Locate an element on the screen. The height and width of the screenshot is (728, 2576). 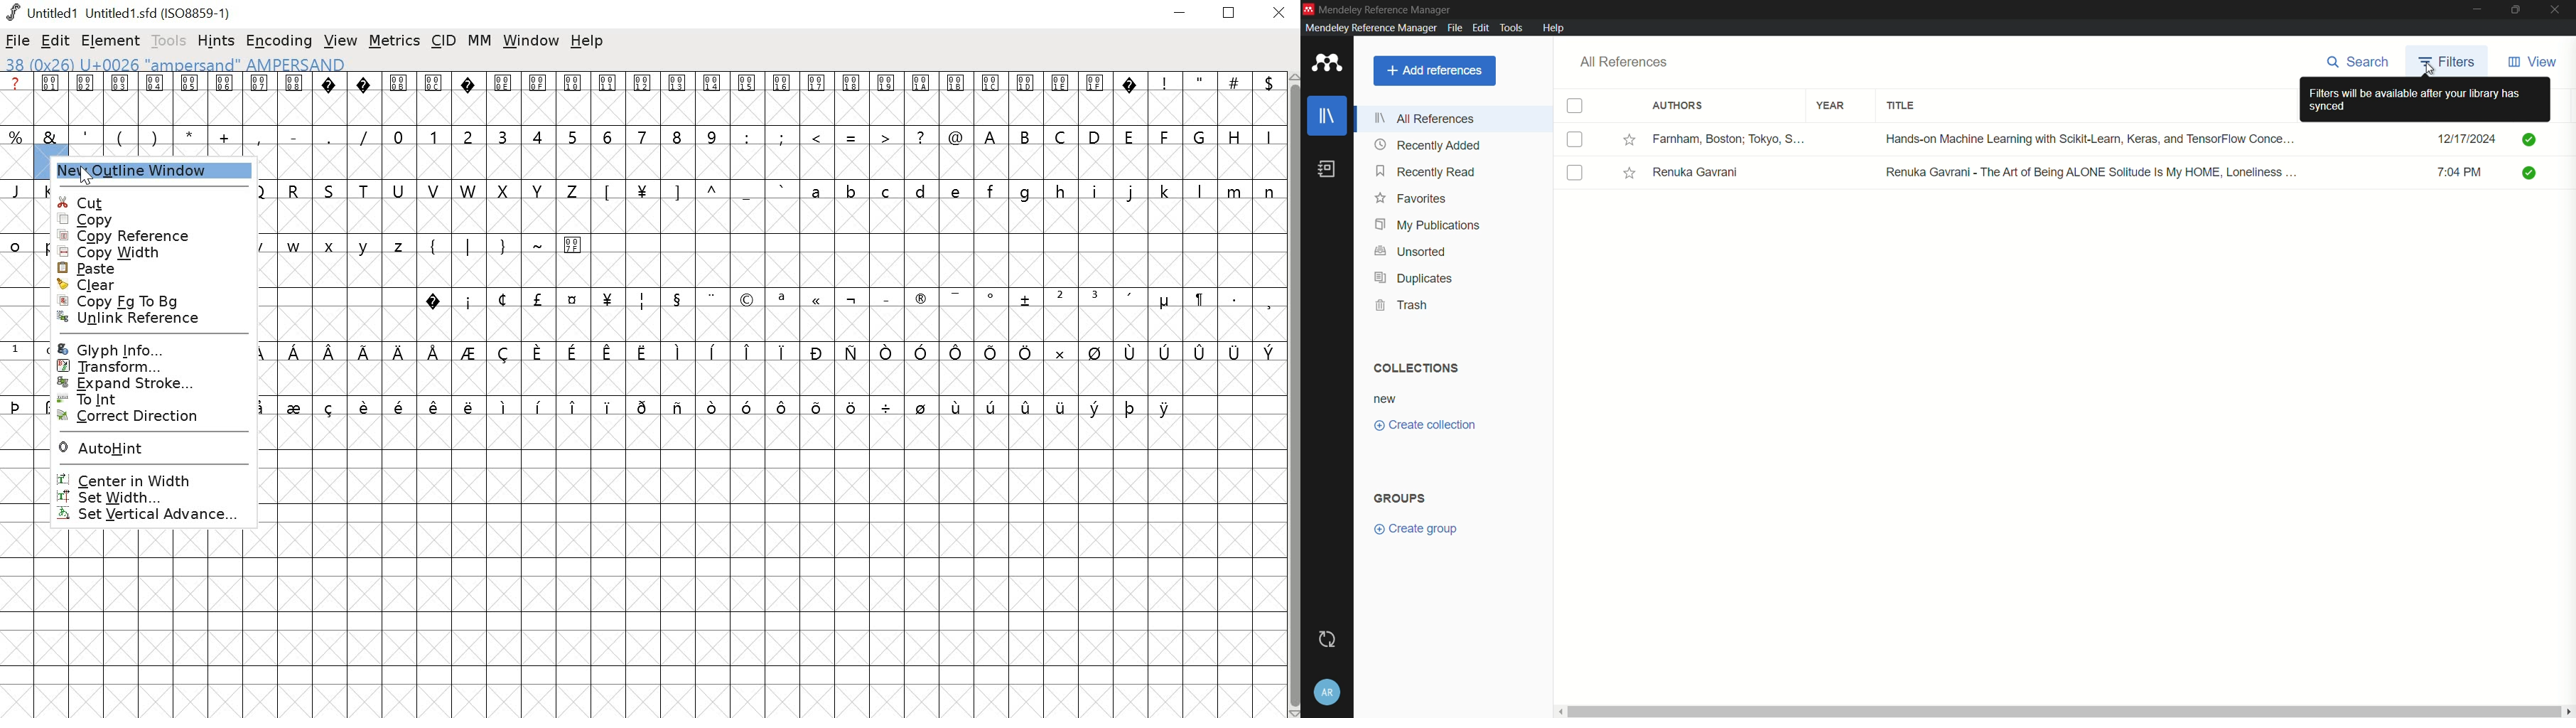
% is located at coordinates (17, 136).